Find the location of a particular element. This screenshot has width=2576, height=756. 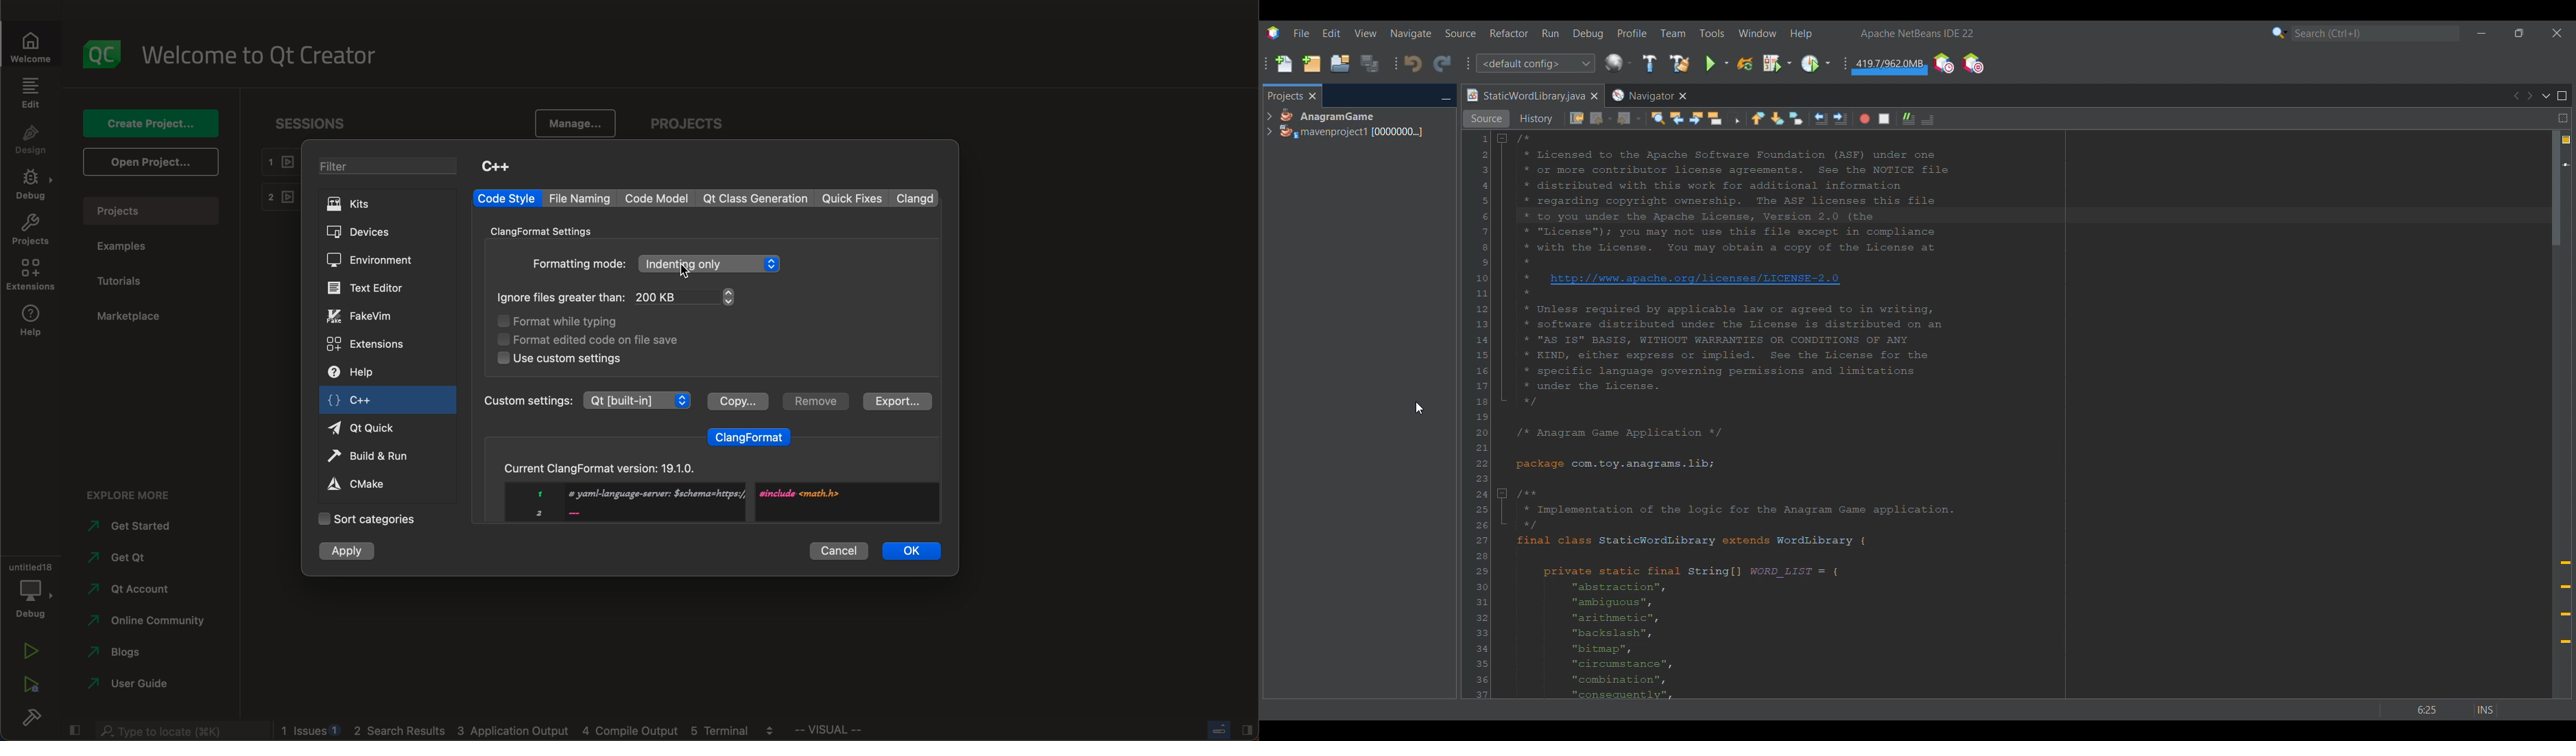

Show in smaller tab is located at coordinates (2519, 33).